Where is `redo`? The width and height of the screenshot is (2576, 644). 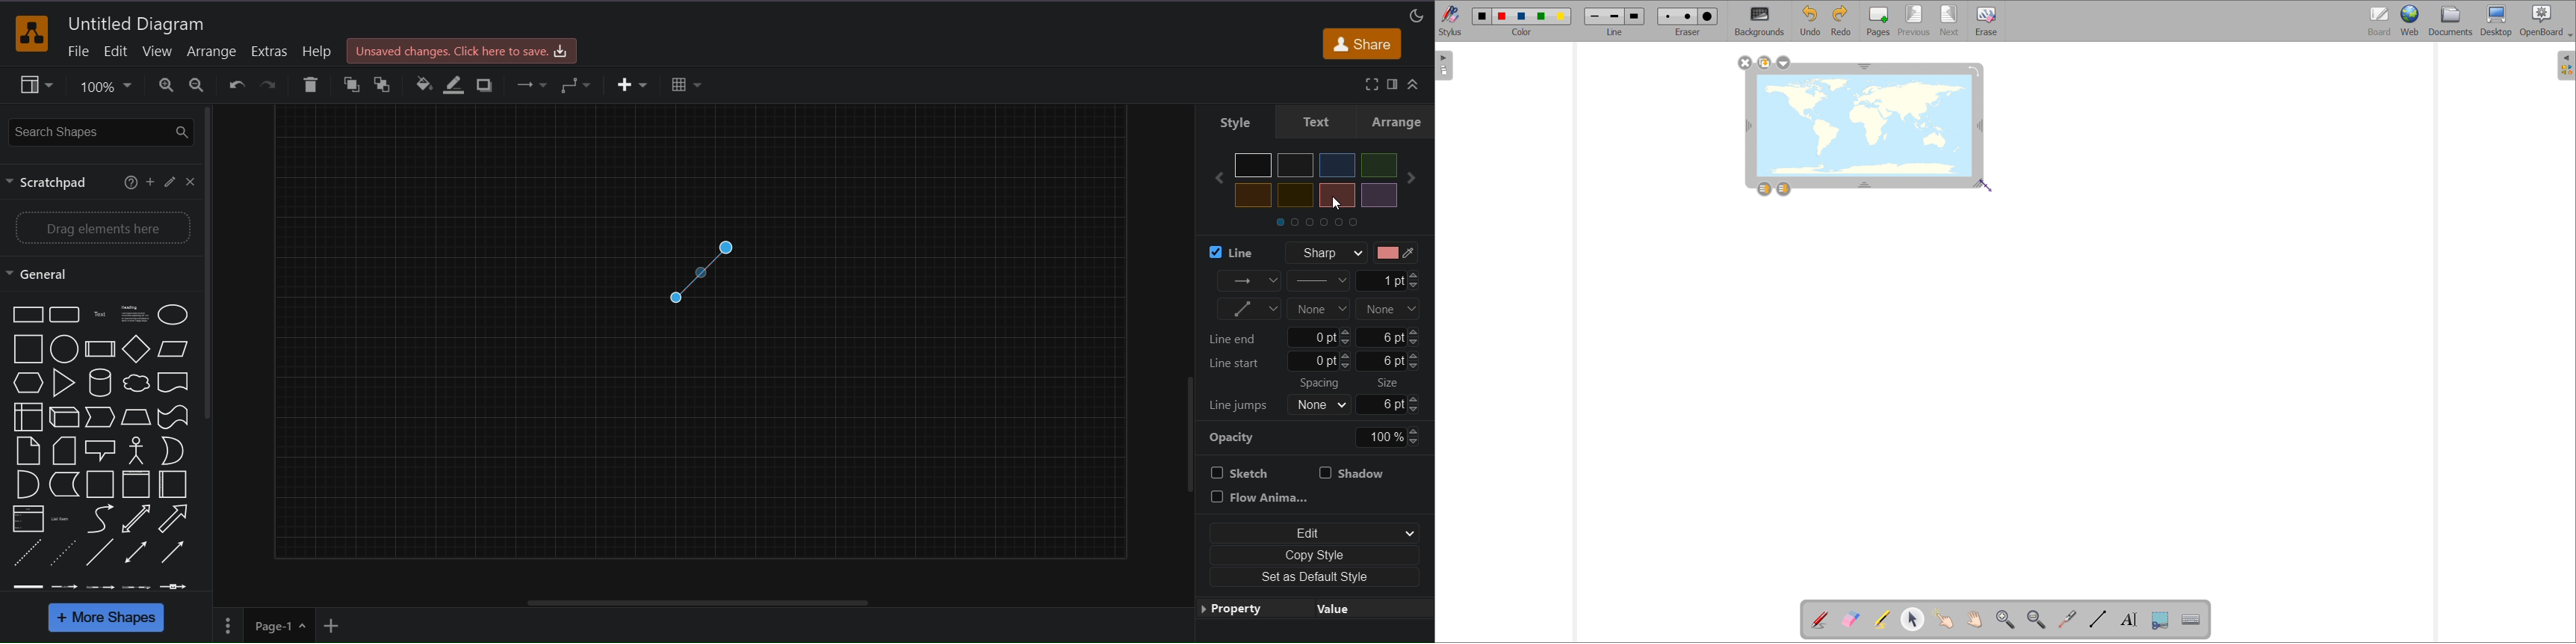
redo is located at coordinates (270, 84).